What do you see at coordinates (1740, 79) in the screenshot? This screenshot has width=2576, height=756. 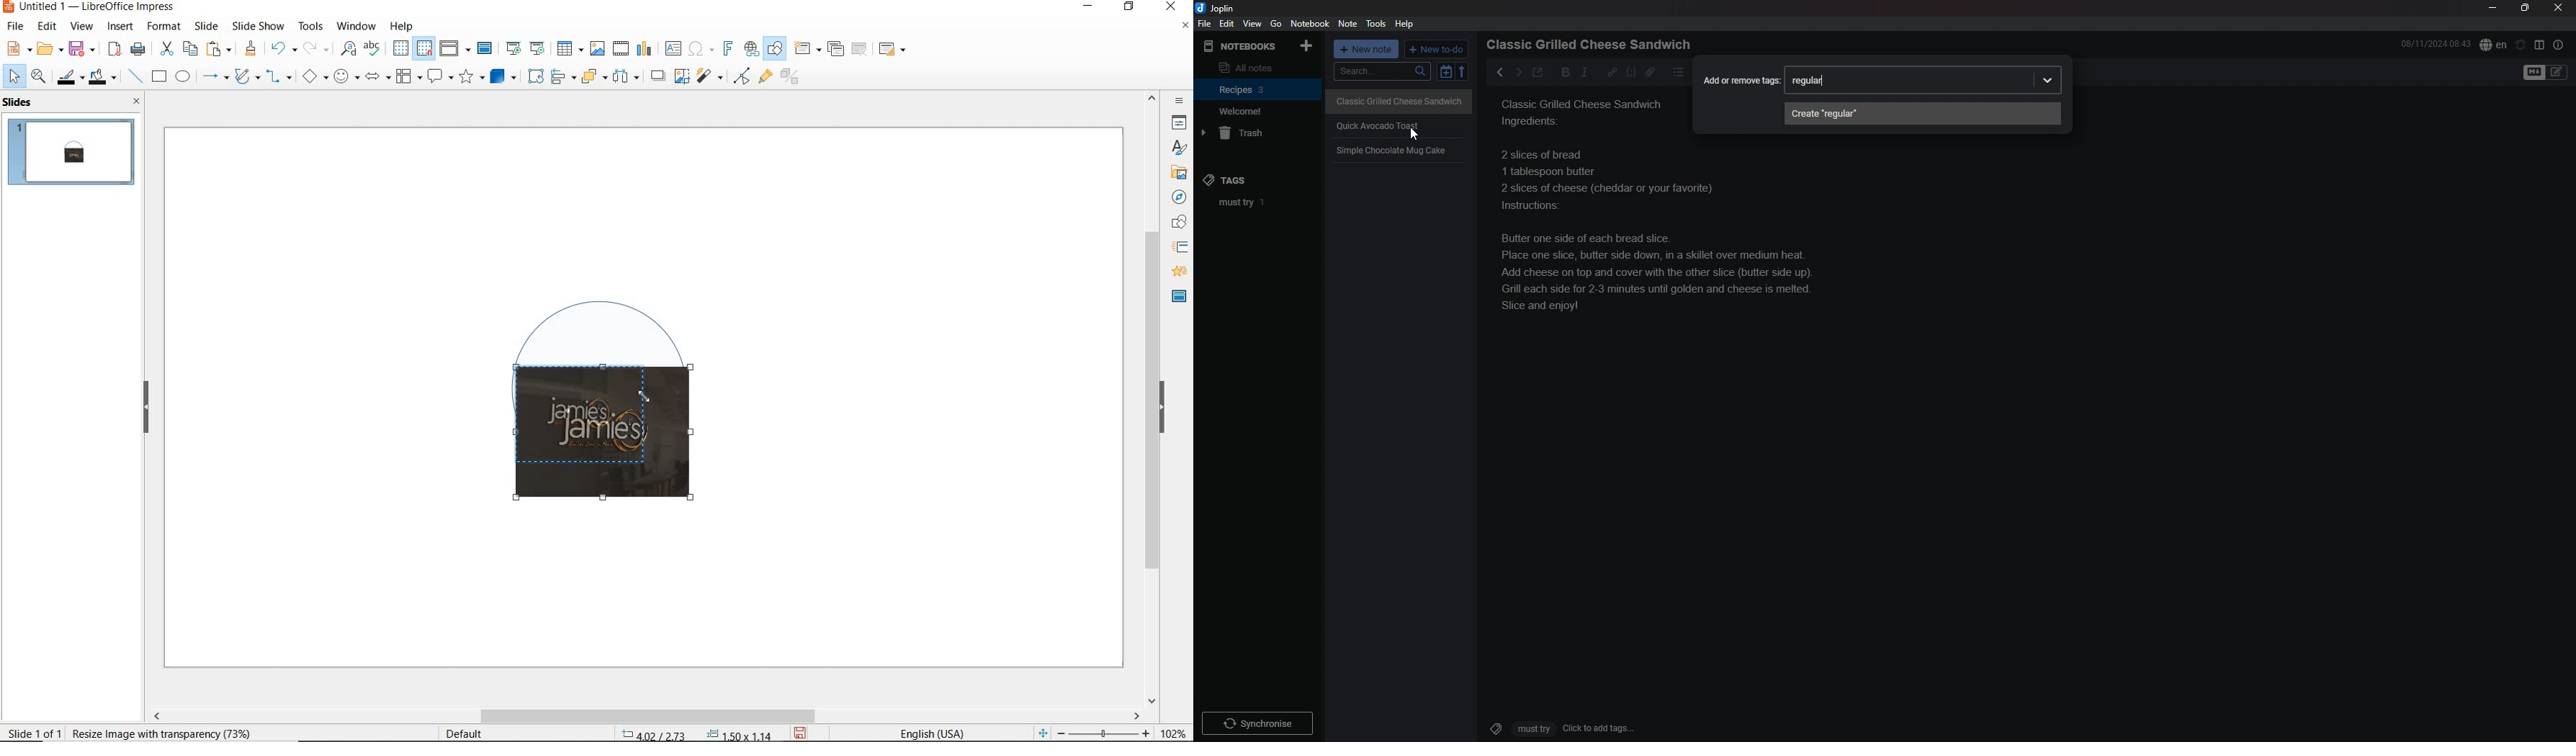 I see `add or remove tags` at bounding box center [1740, 79].